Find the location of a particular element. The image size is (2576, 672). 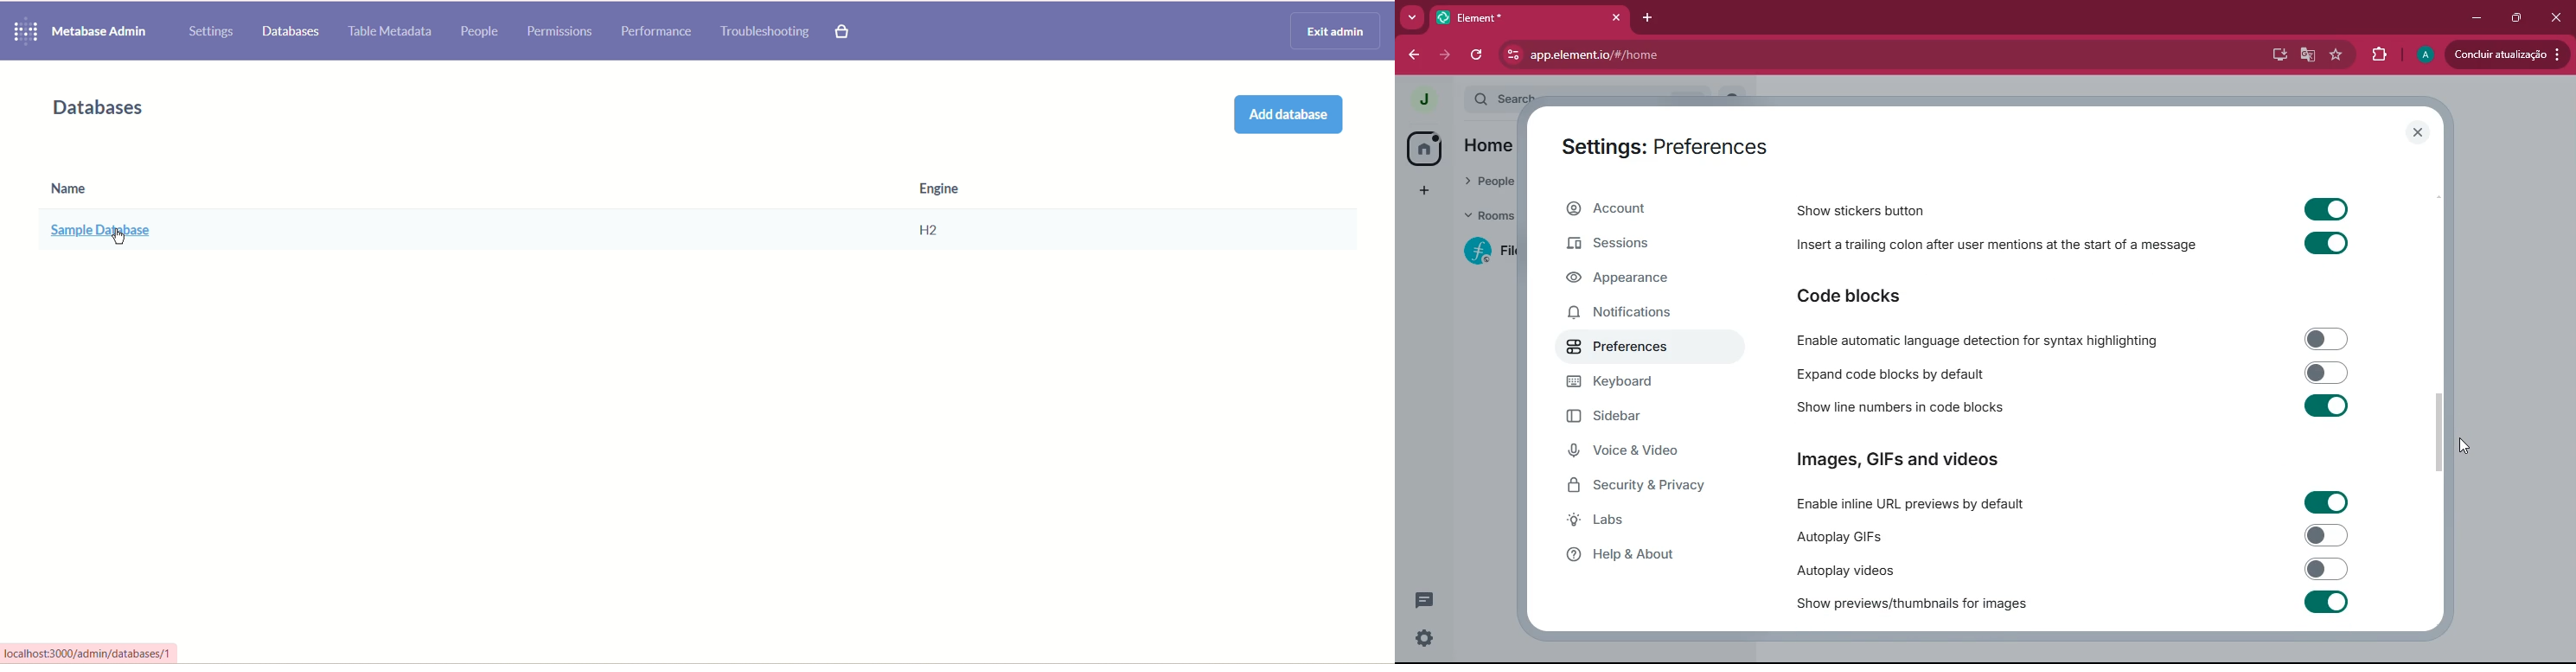

settings is located at coordinates (1422, 638).